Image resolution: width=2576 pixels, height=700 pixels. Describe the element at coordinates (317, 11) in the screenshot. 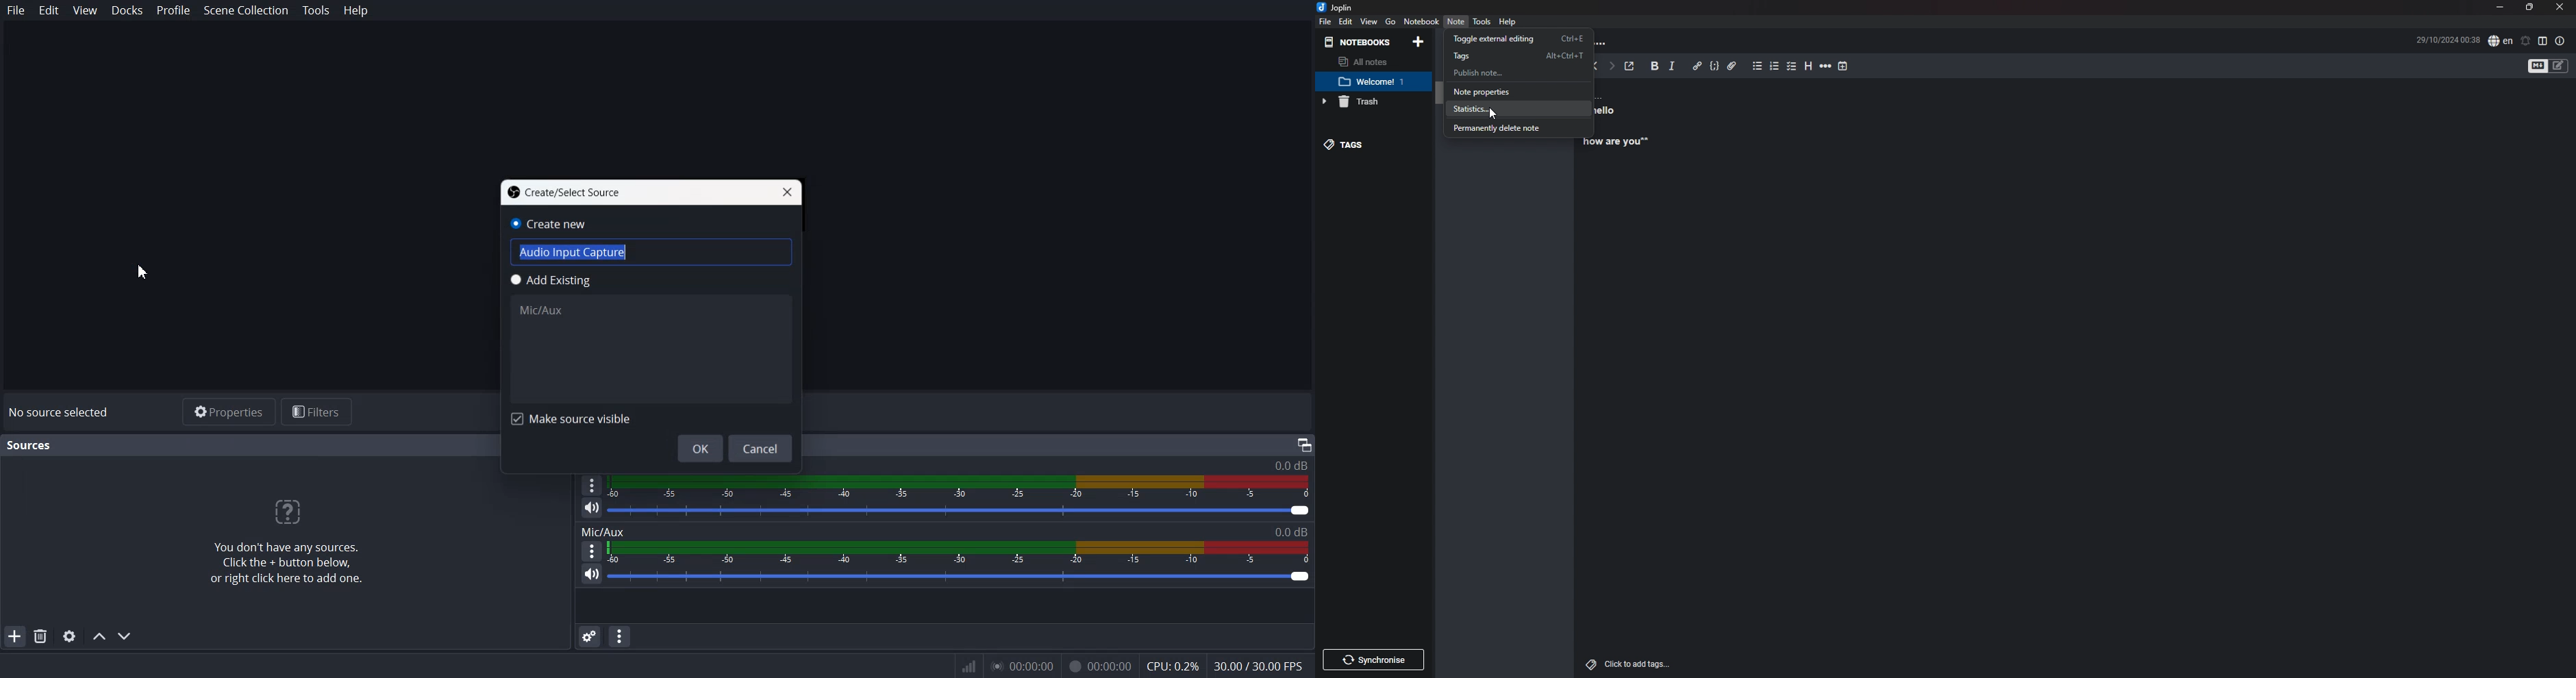

I see `Tools` at that location.